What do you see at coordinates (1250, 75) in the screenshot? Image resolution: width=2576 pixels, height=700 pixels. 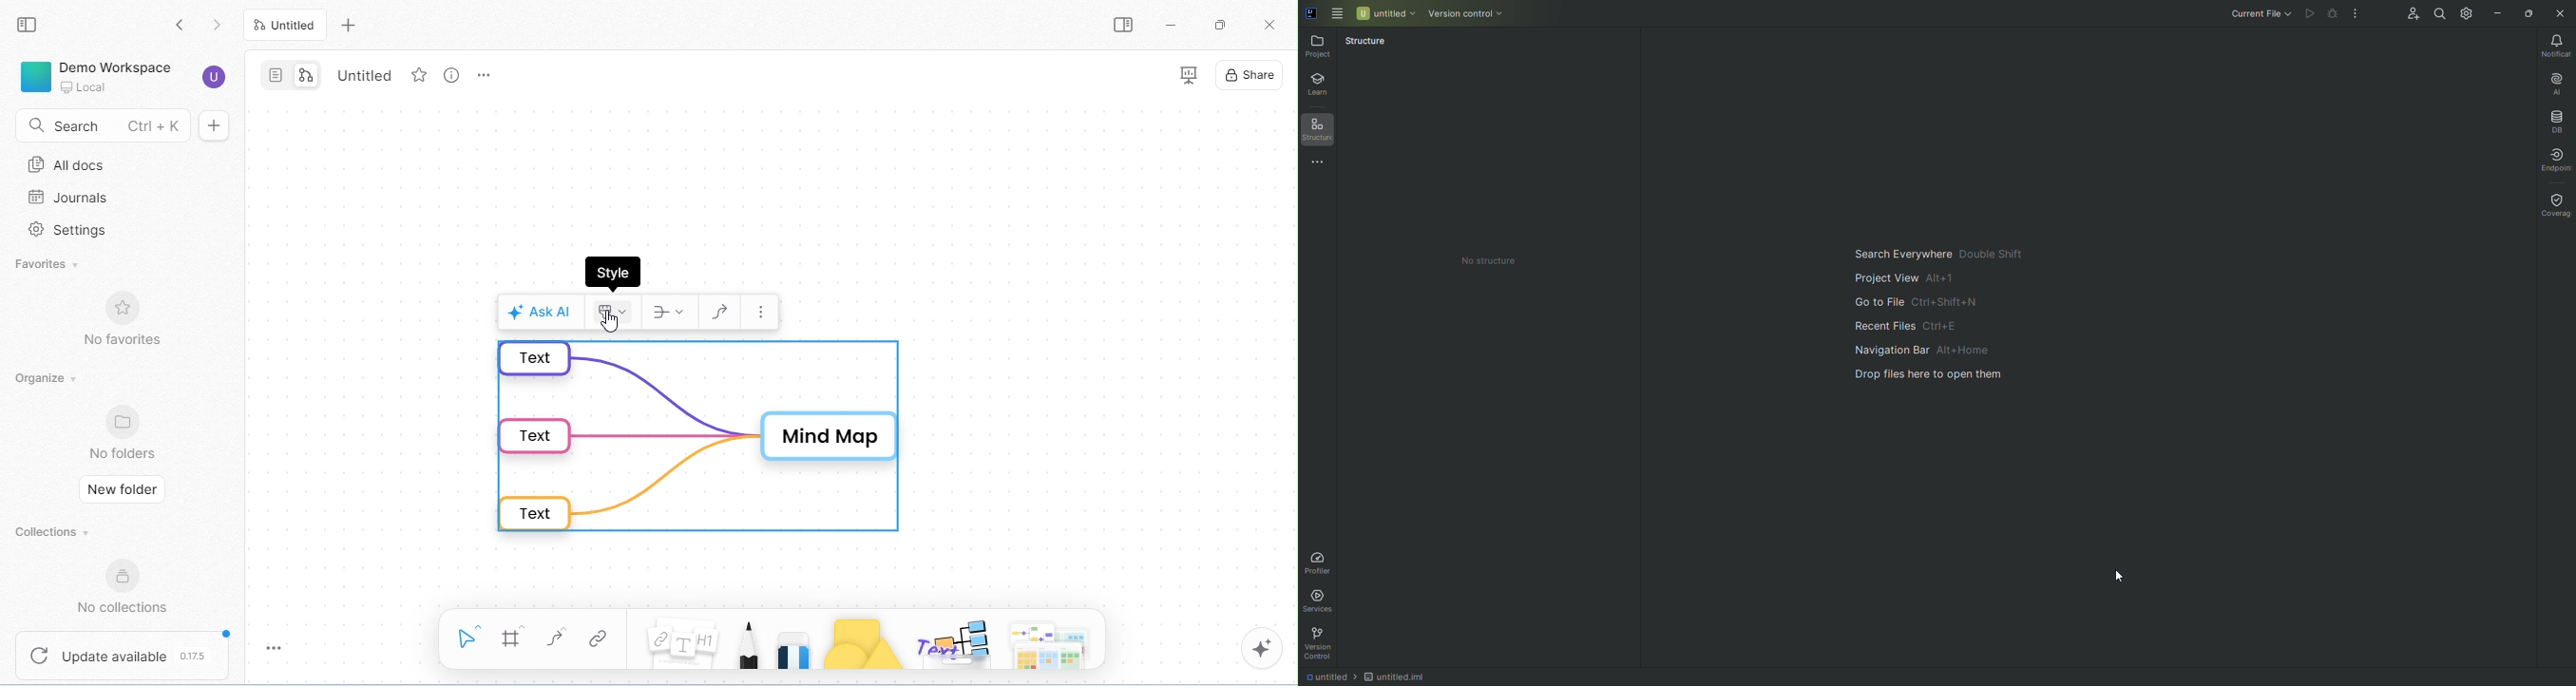 I see `share` at bounding box center [1250, 75].